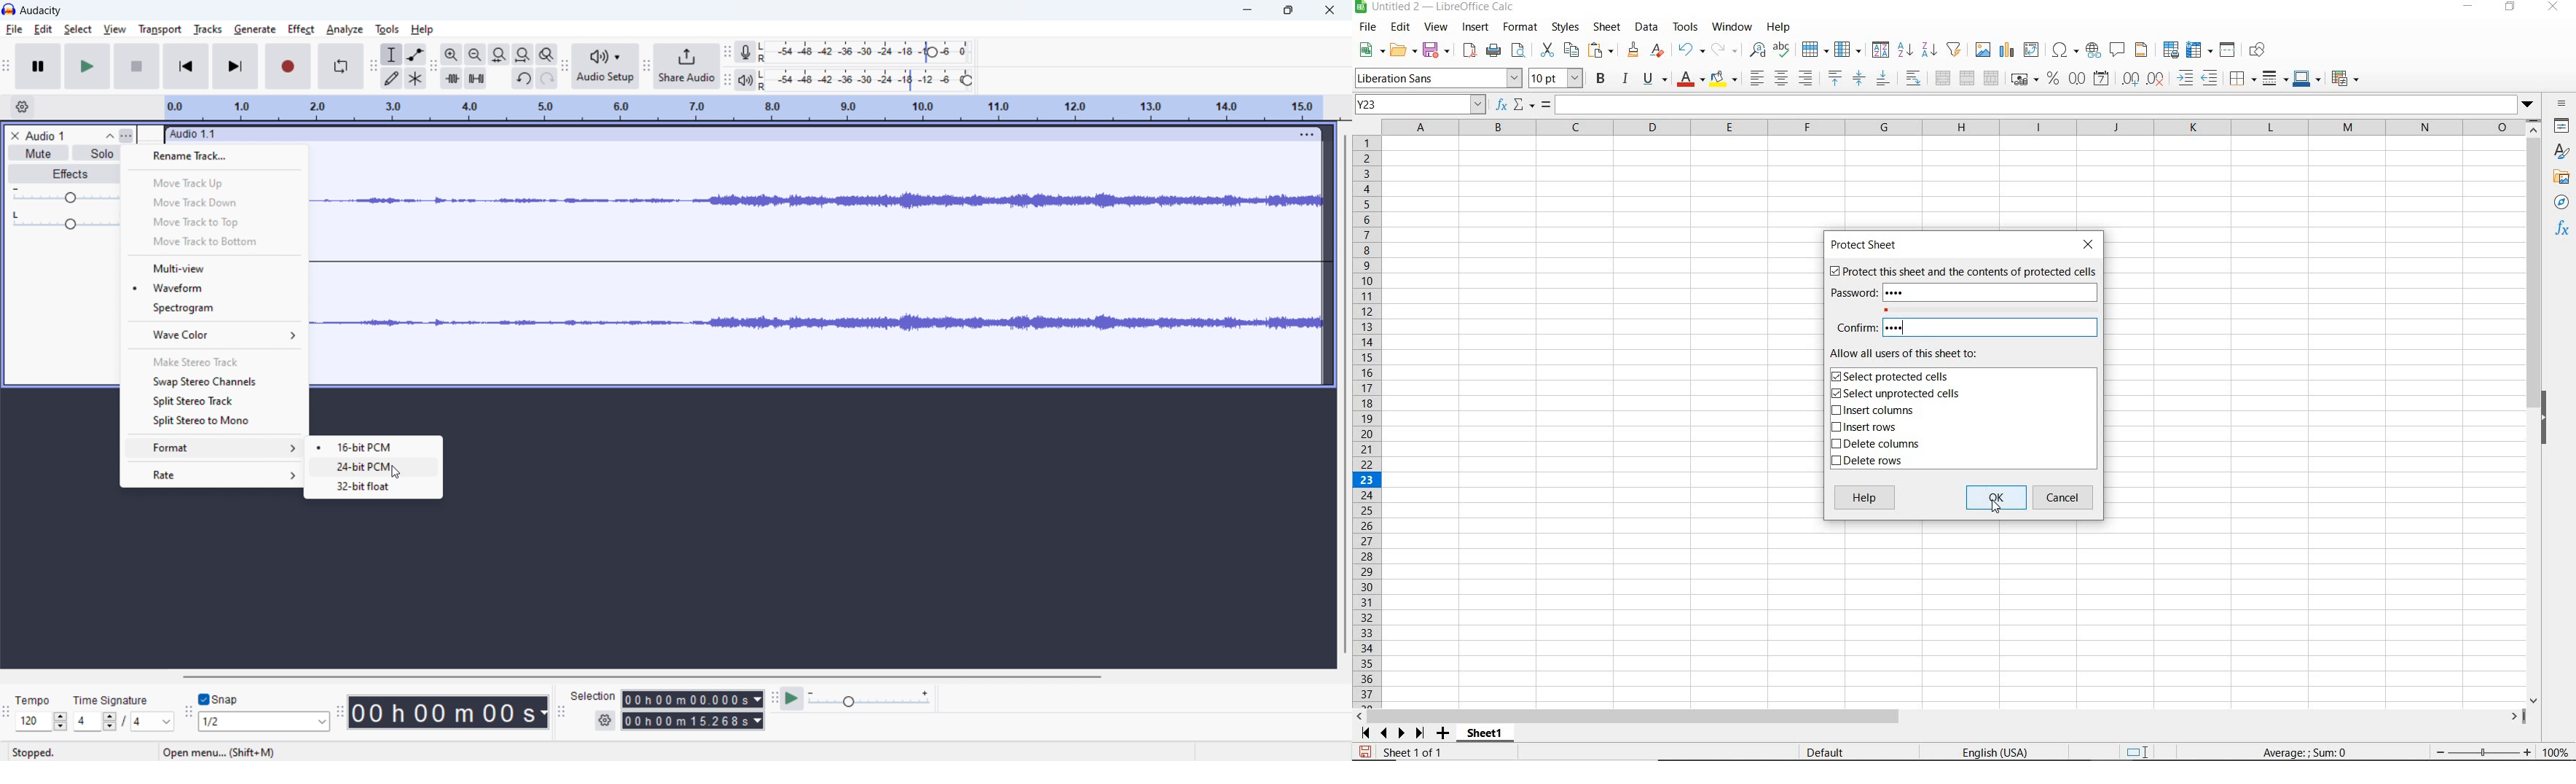  I want to click on UNMERGE CELLS, so click(1991, 79).